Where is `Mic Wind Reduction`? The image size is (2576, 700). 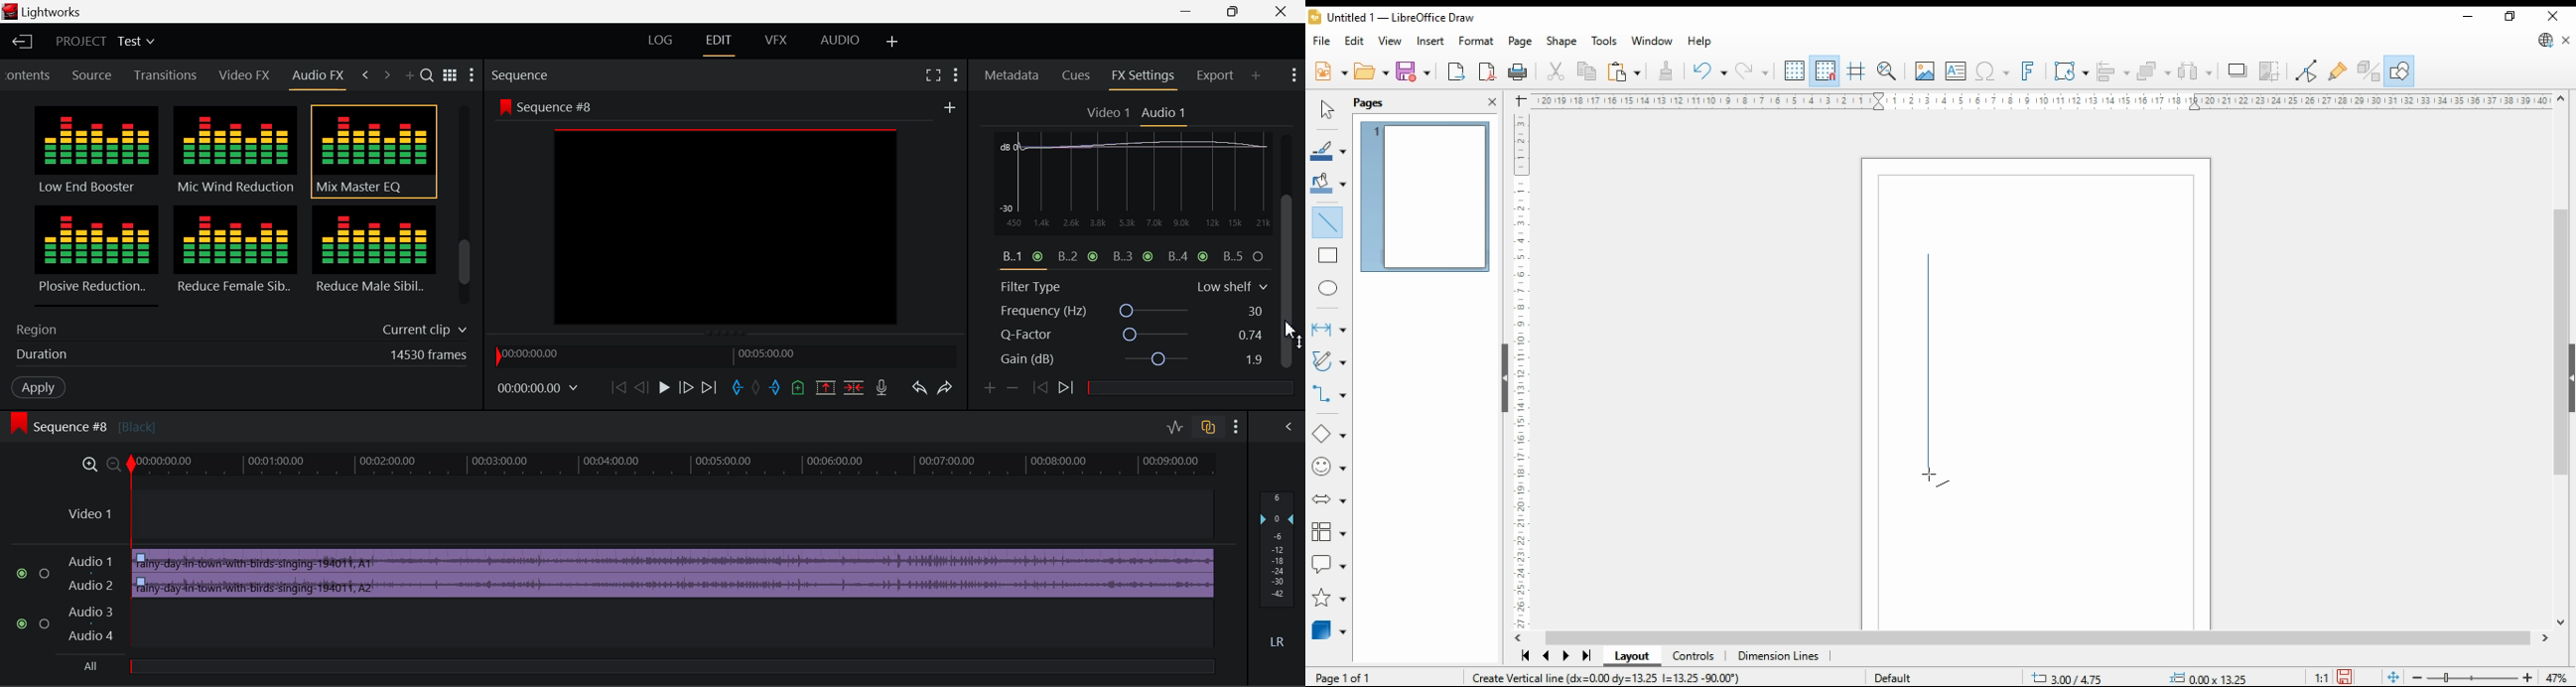
Mic Wind Reduction is located at coordinates (236, 152).